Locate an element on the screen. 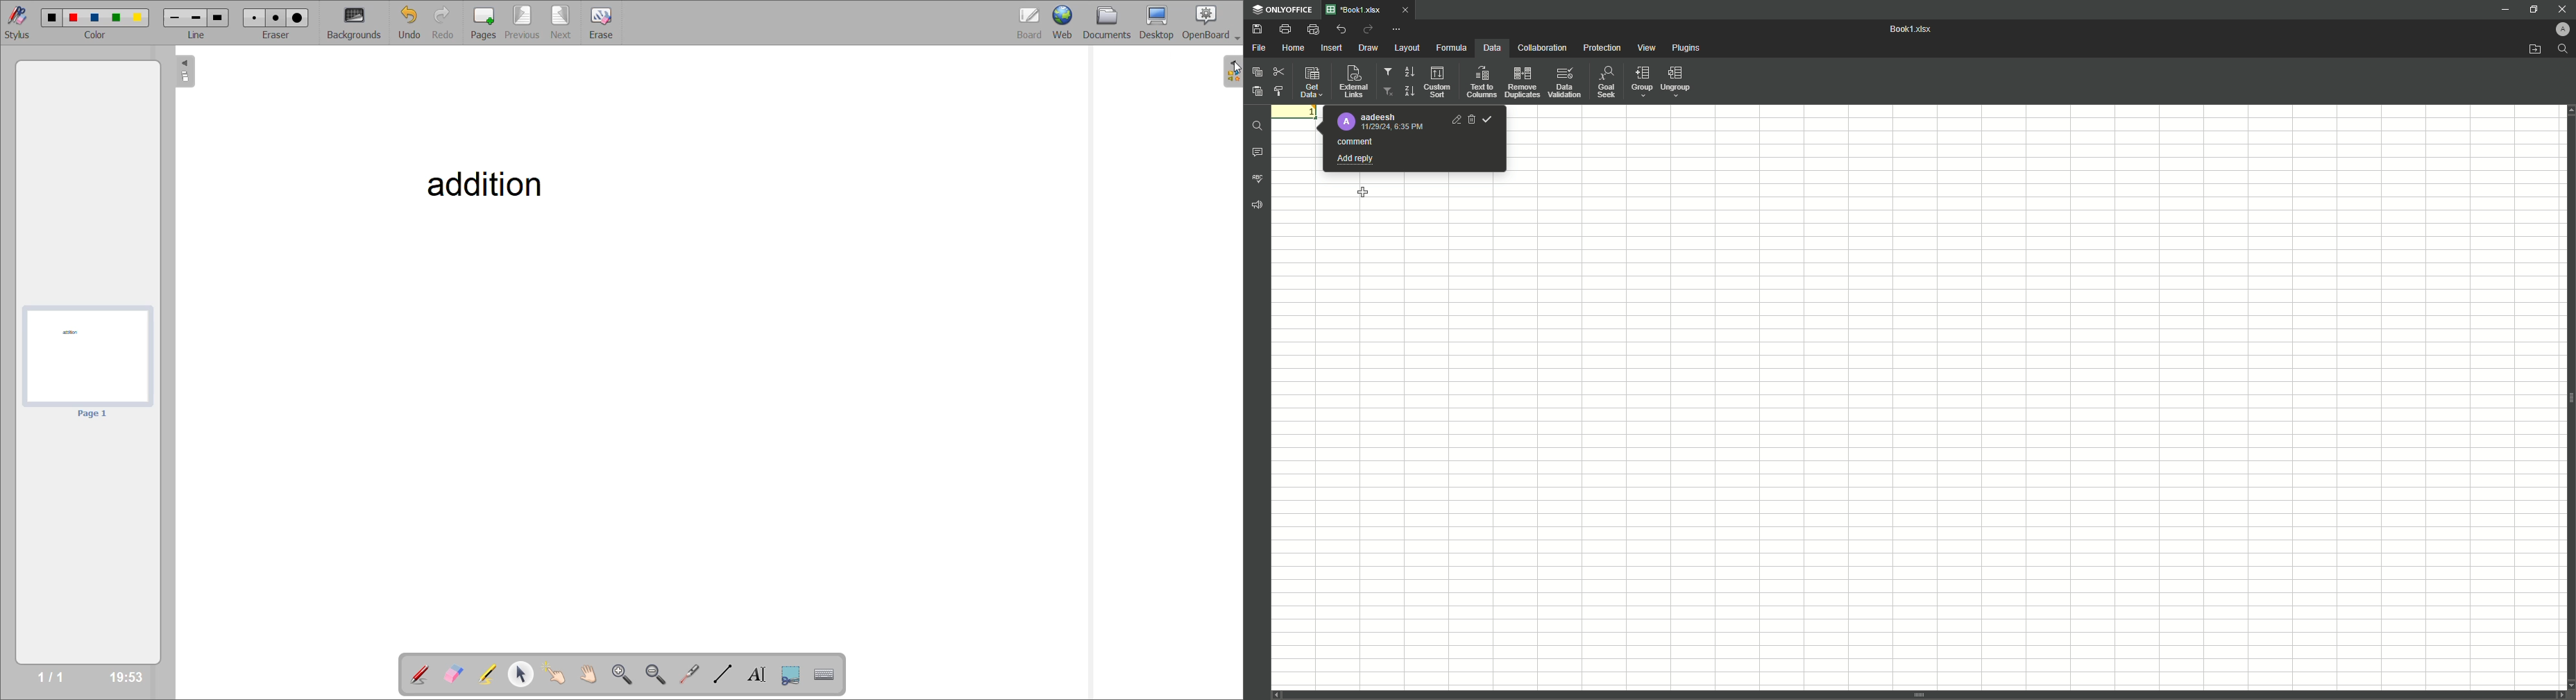 The image size is (2576, 700). display virtual keyboard is located at coordinates (826, 673).